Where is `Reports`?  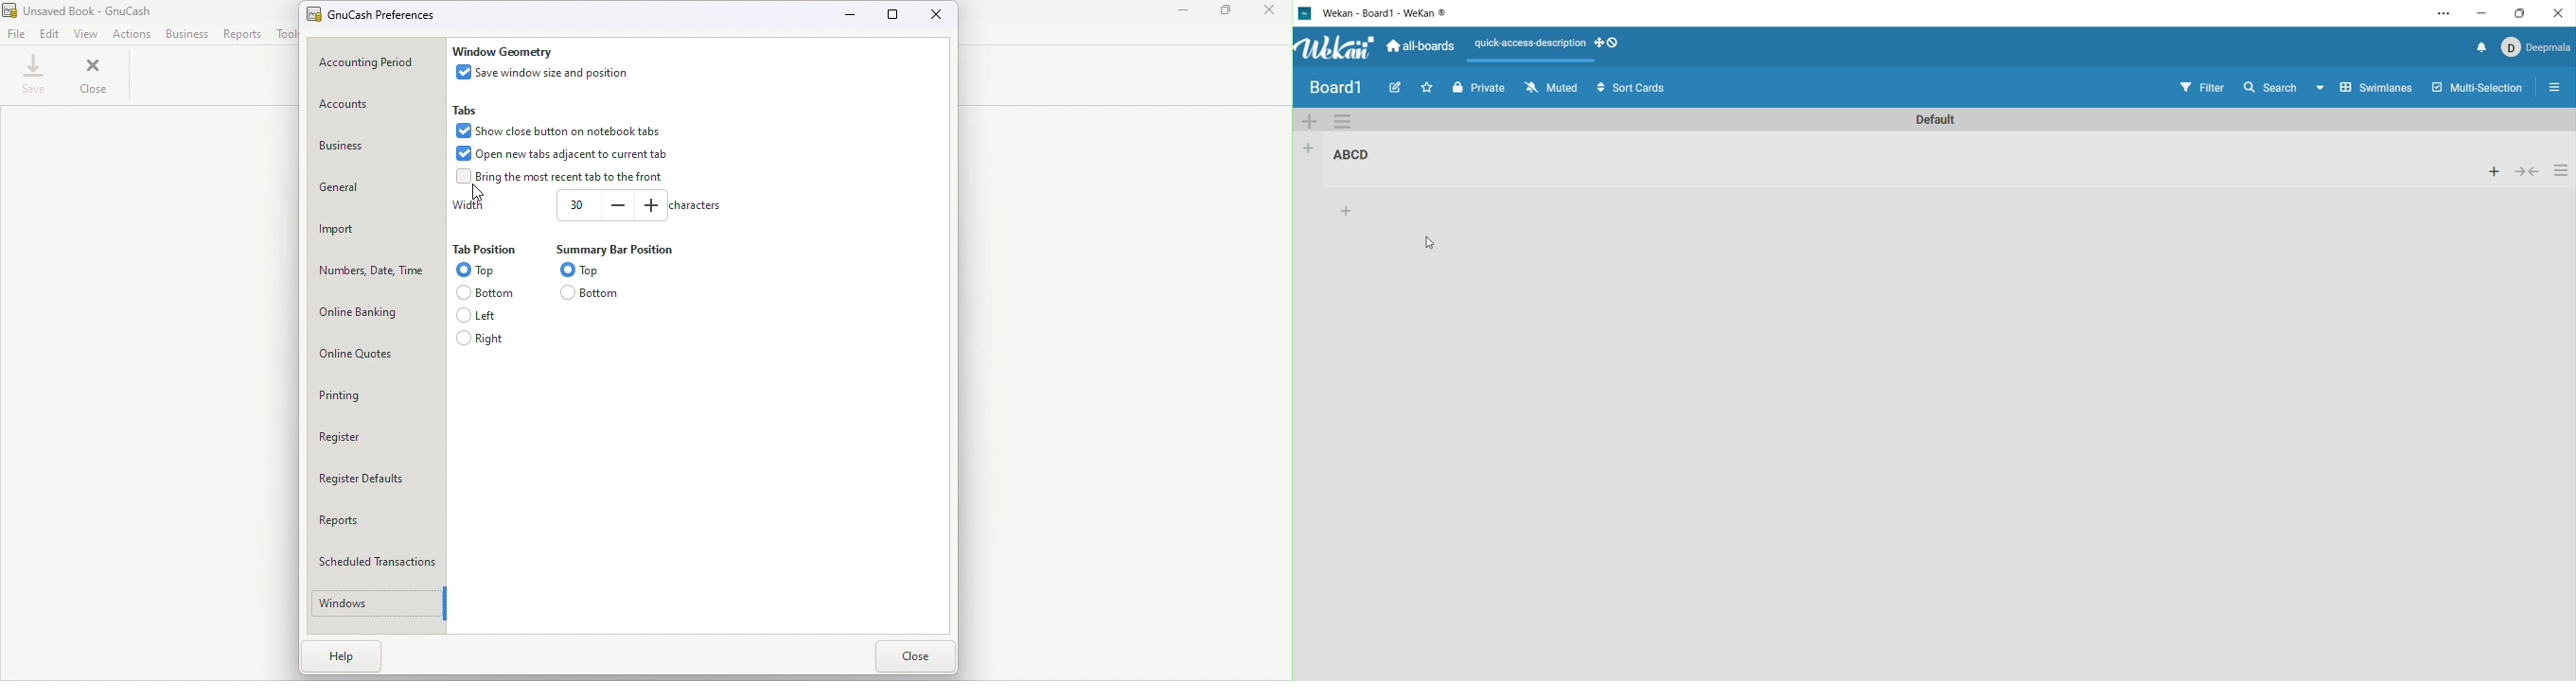
Reports is located at coordinates (243, 33).